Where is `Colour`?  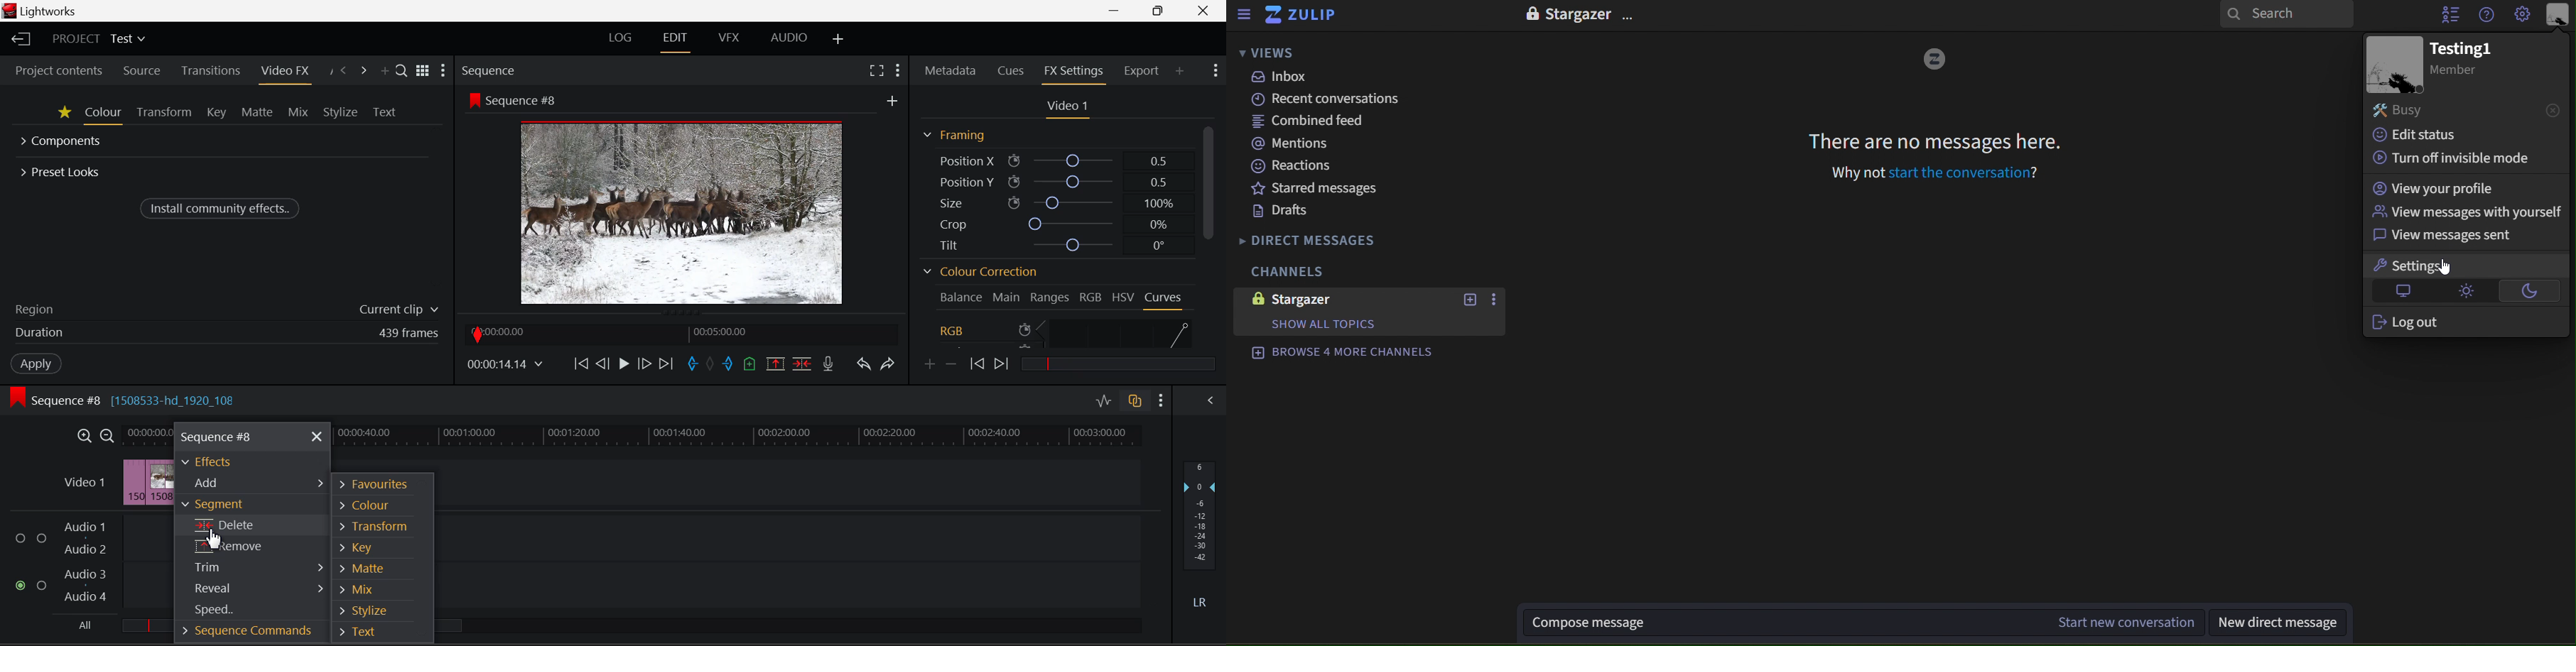
Colour is located at coordinates (103, 114).